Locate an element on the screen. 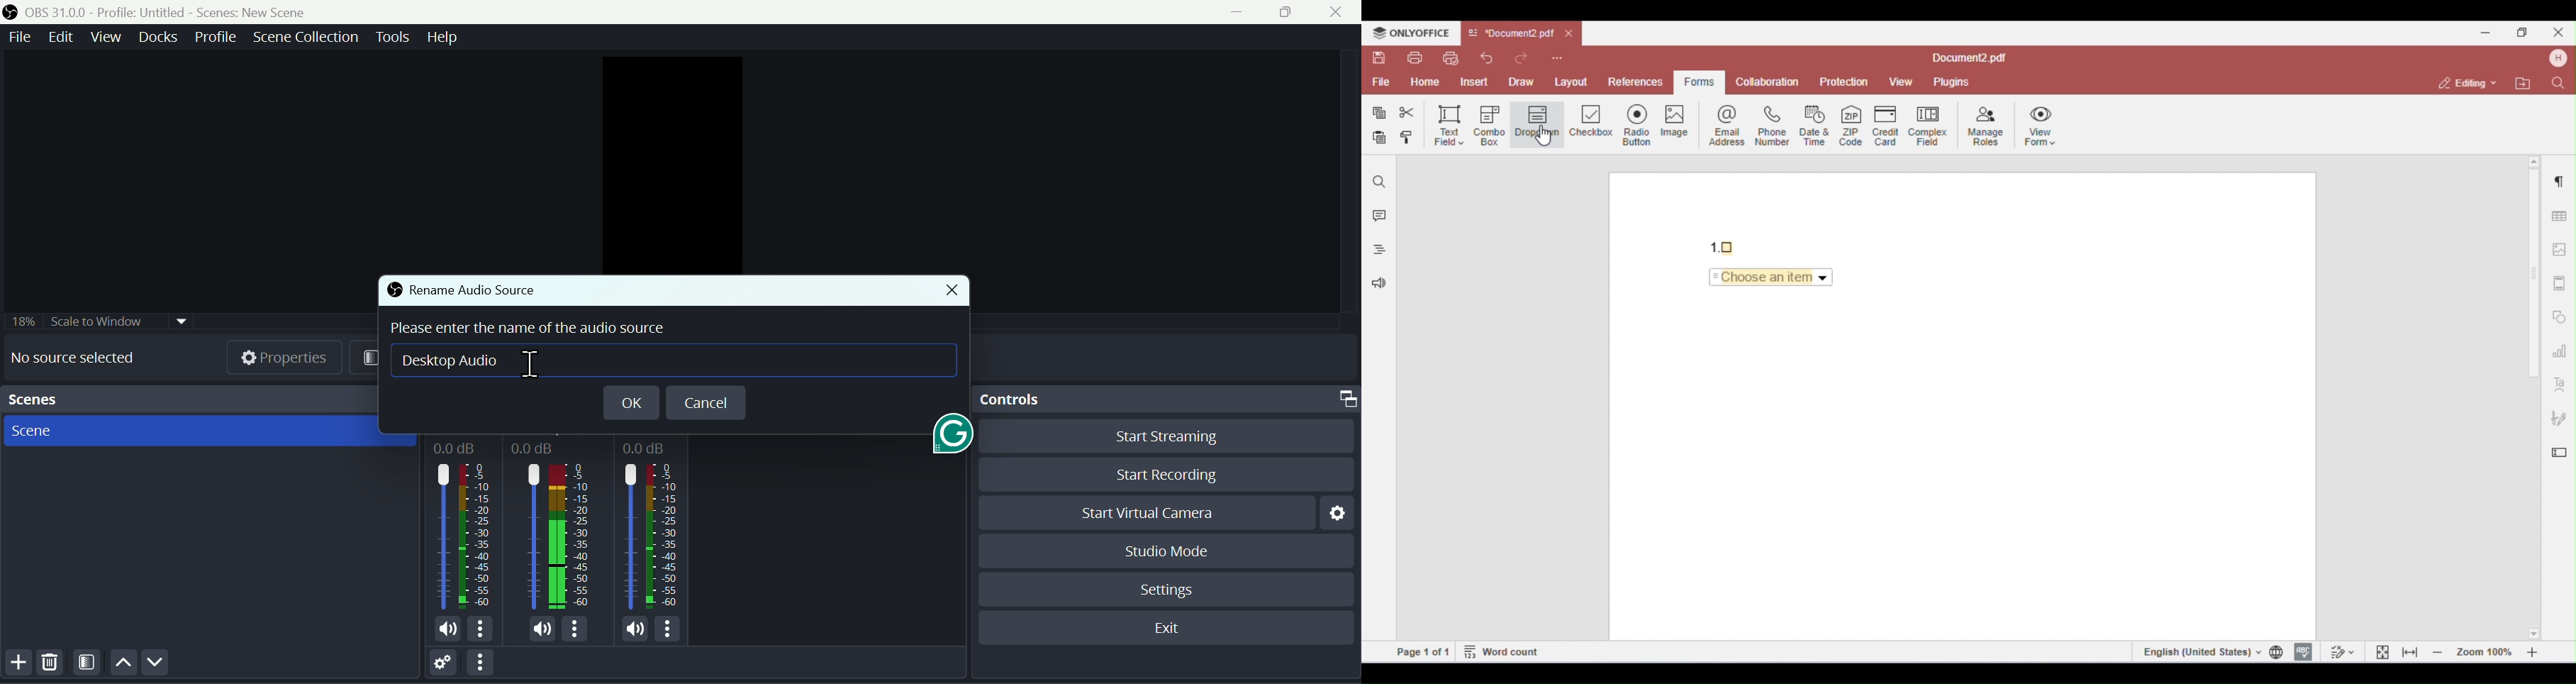 The height and width of the screenshot is (700, 2576). Audiobar is located at coordinates (560, 537).